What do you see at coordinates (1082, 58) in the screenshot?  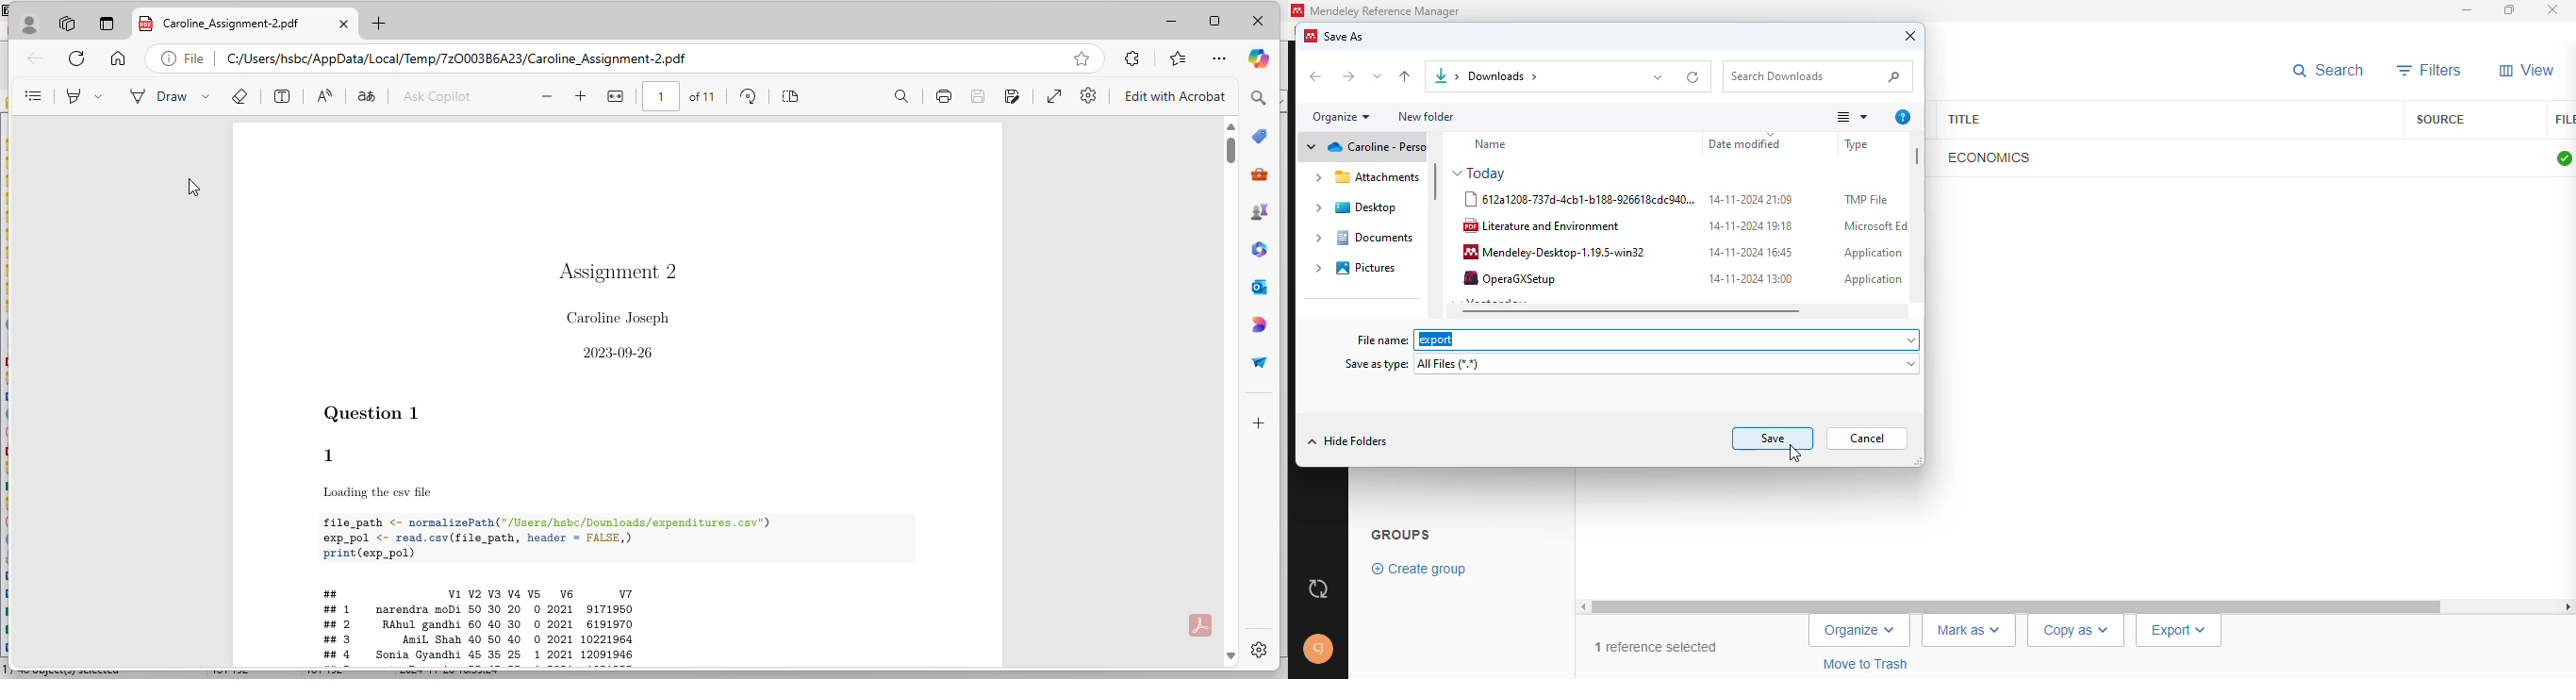 I see `add this tab to favorites` at bounding box center [1082, 58].